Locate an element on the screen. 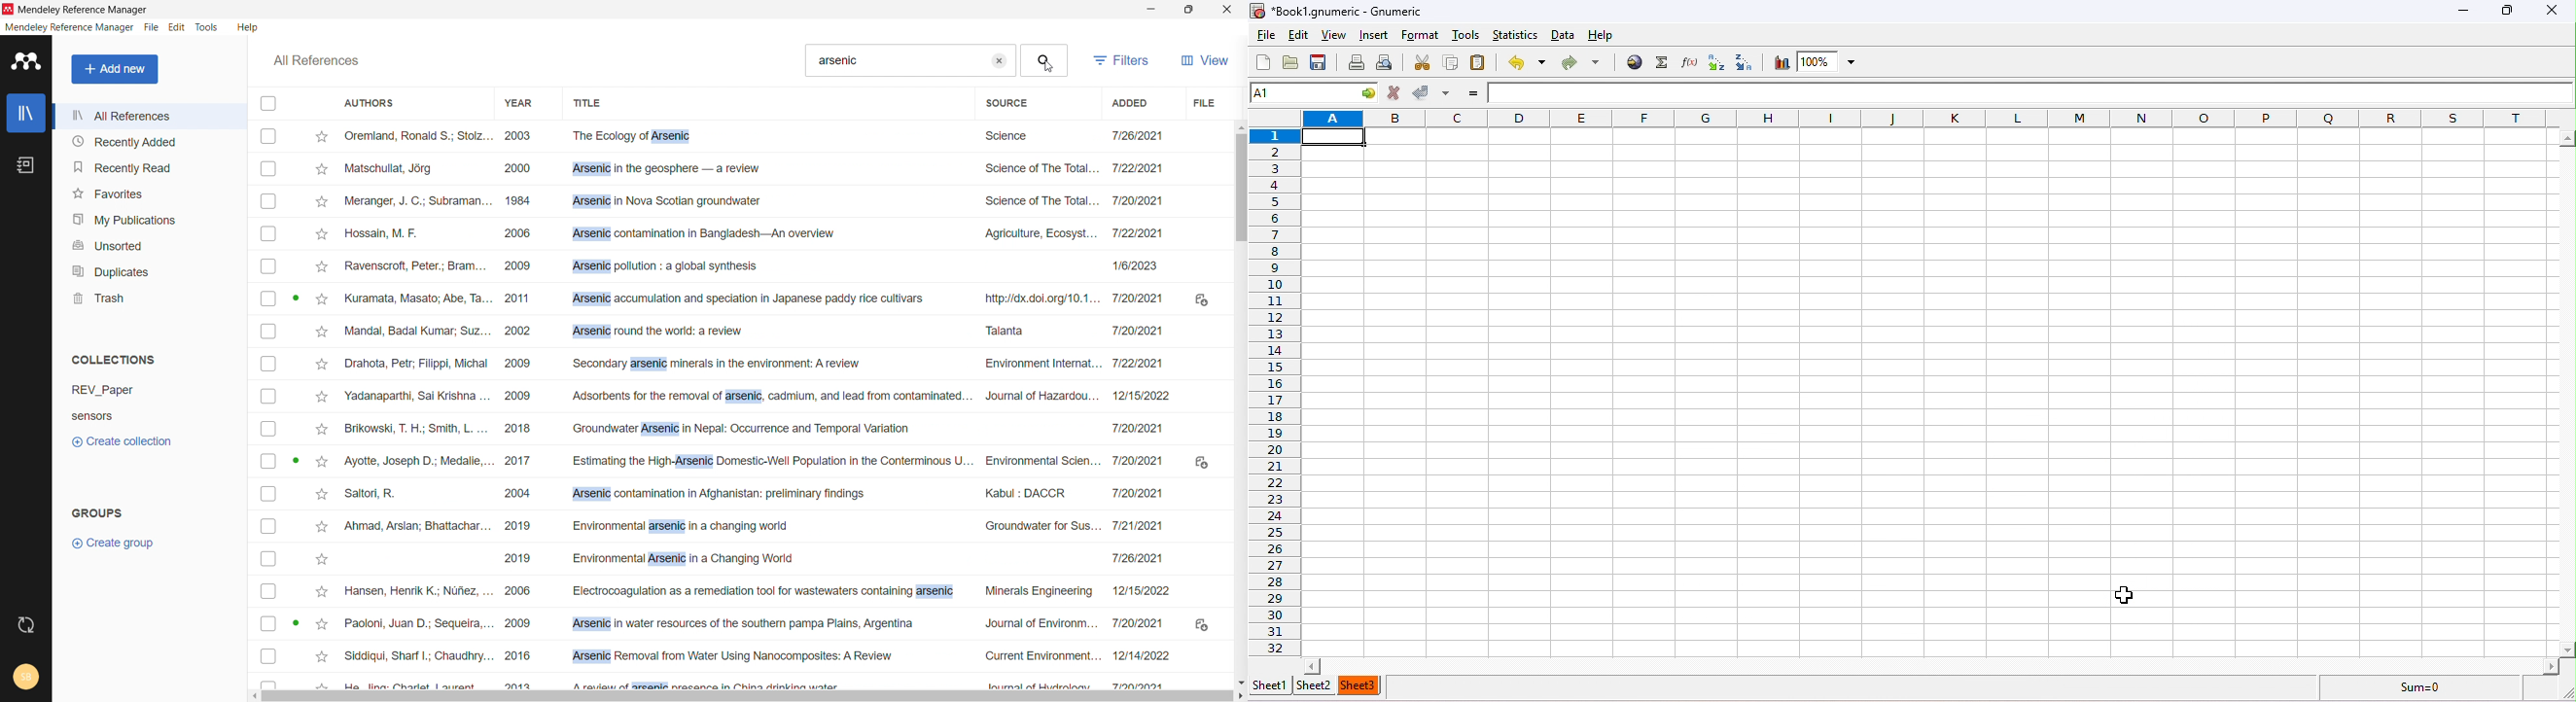 The image size is (2576, 728). formula bar is located at coordinates (2030, 92).